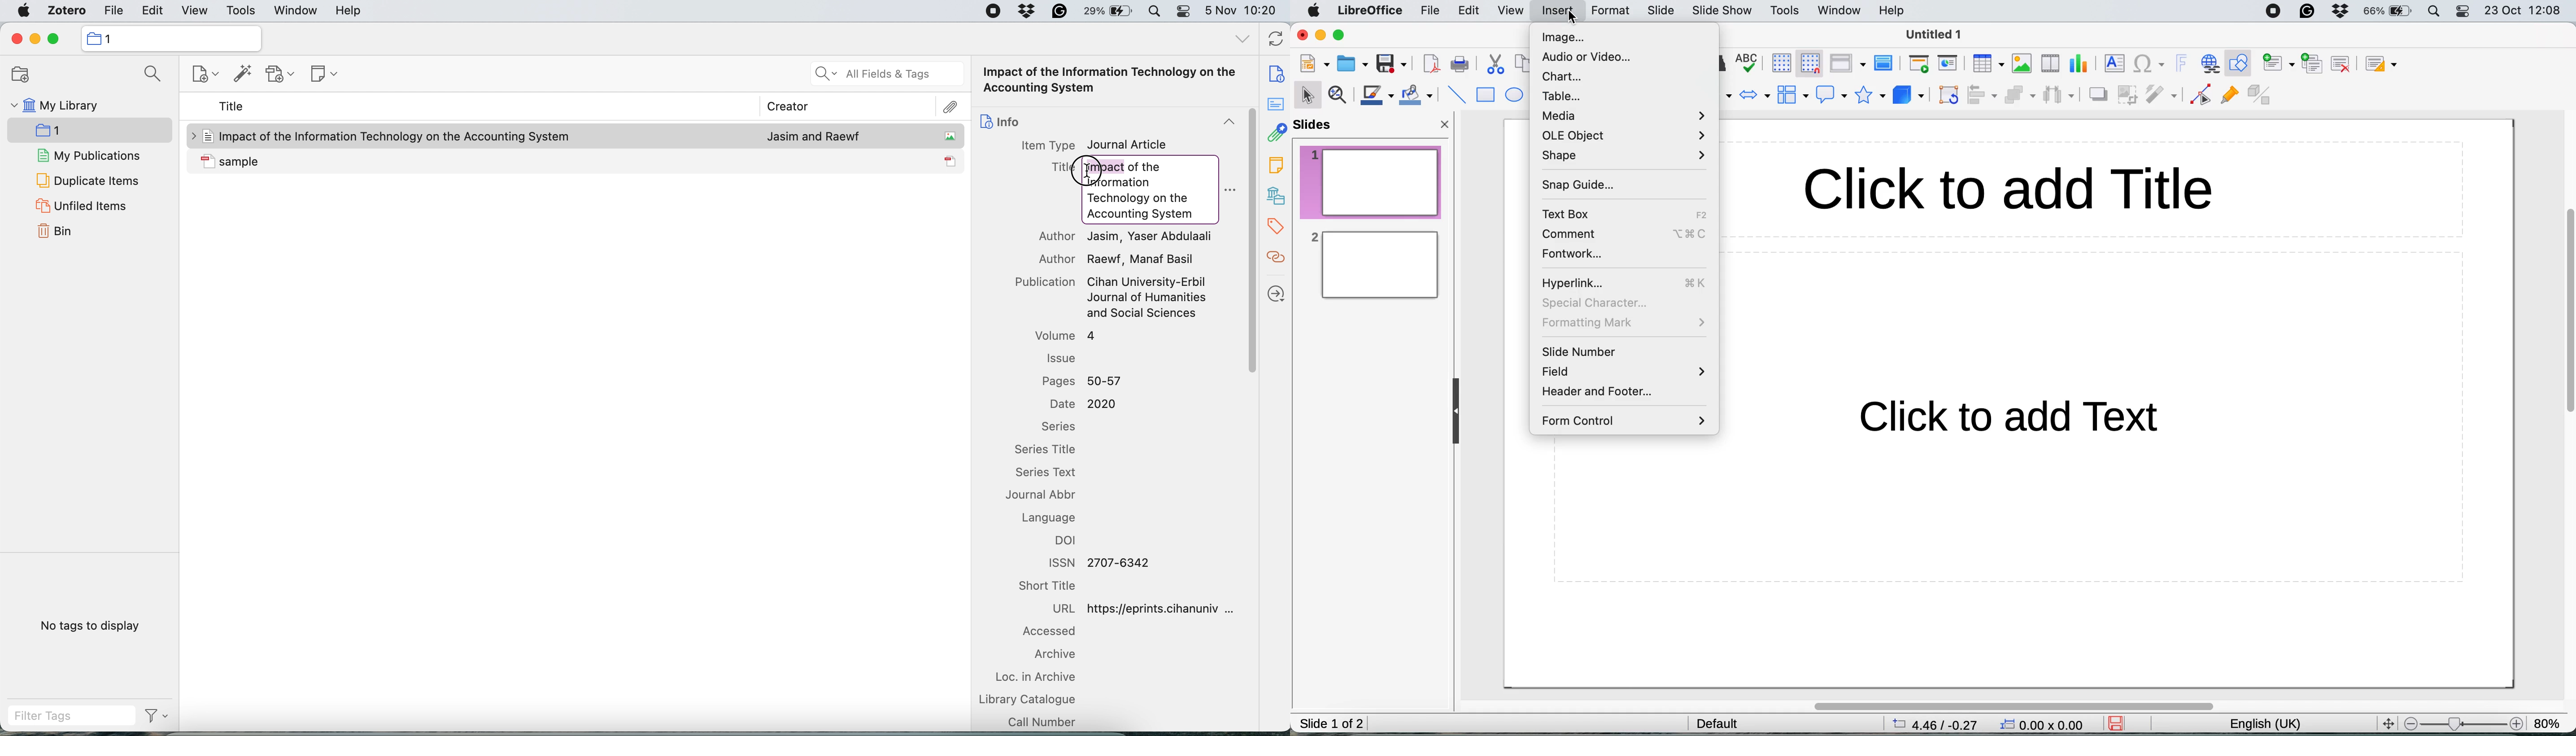 This screenshot has height=756, width=2576. Describe the element at coordinates (207, 136) in the screenshot. I see `icon` at that location.